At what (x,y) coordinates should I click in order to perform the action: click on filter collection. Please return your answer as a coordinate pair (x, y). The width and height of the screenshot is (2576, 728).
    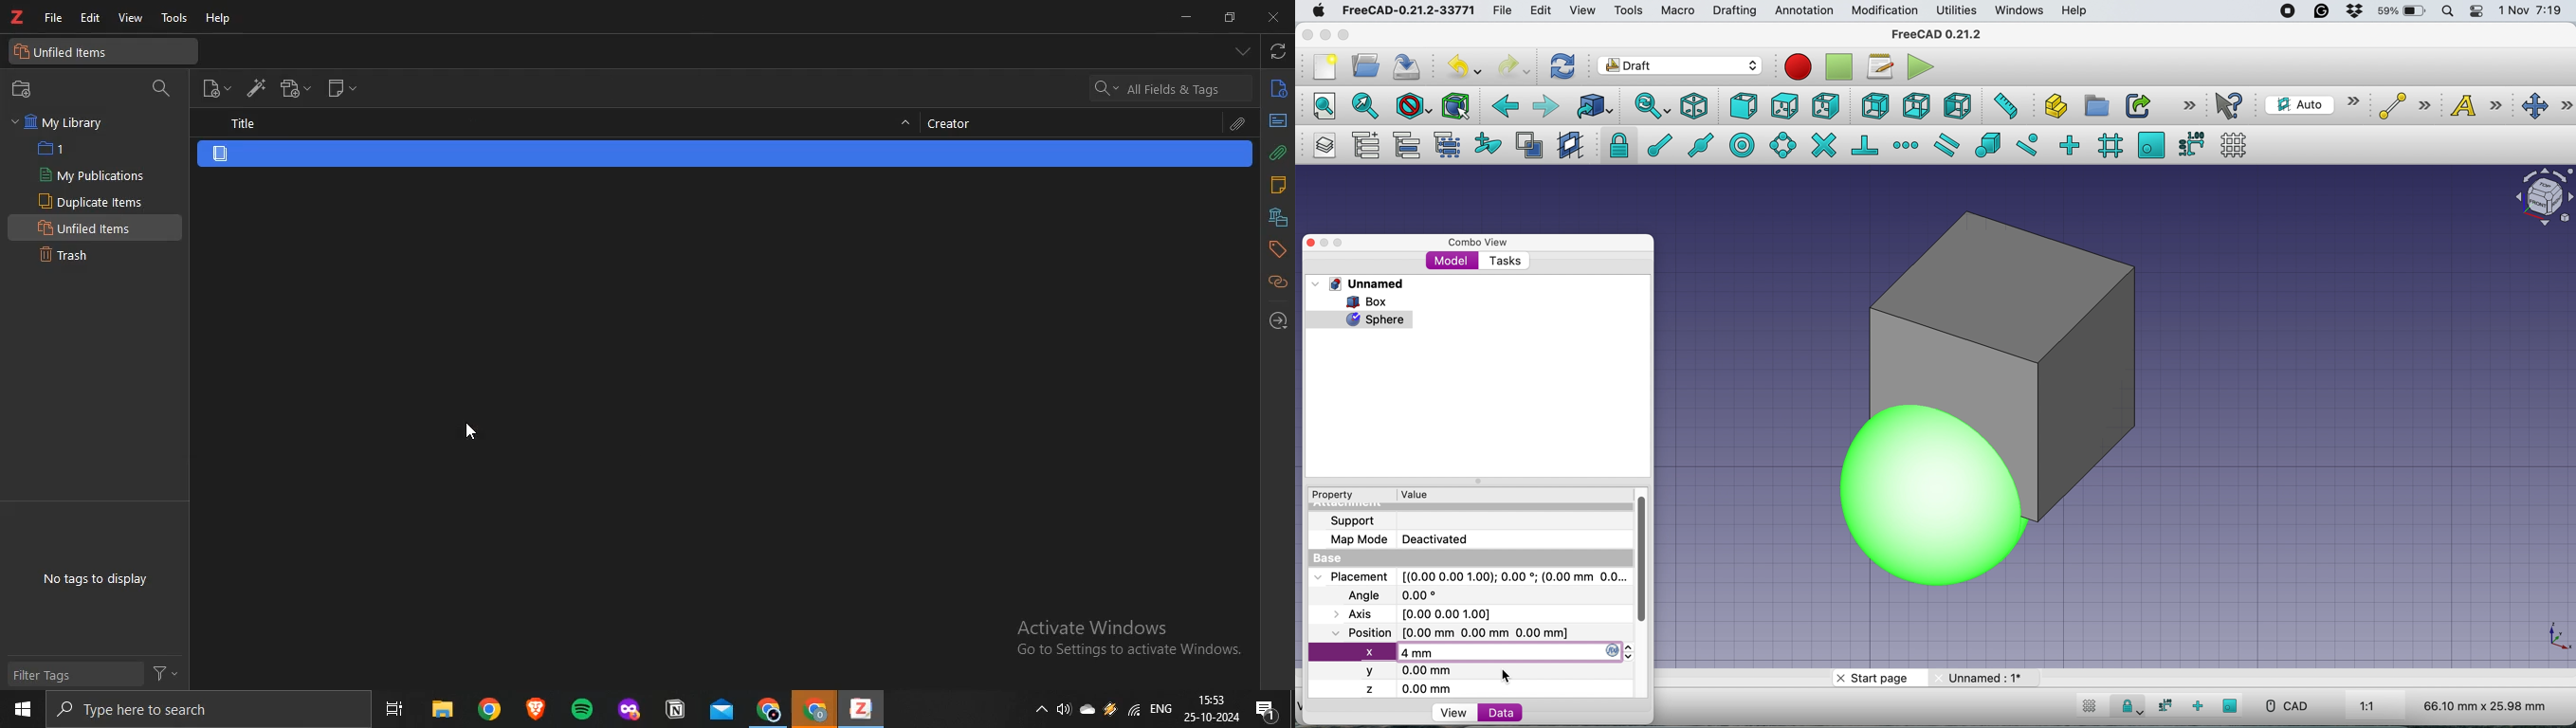
    Looking at the image, I should click on (163, 89).